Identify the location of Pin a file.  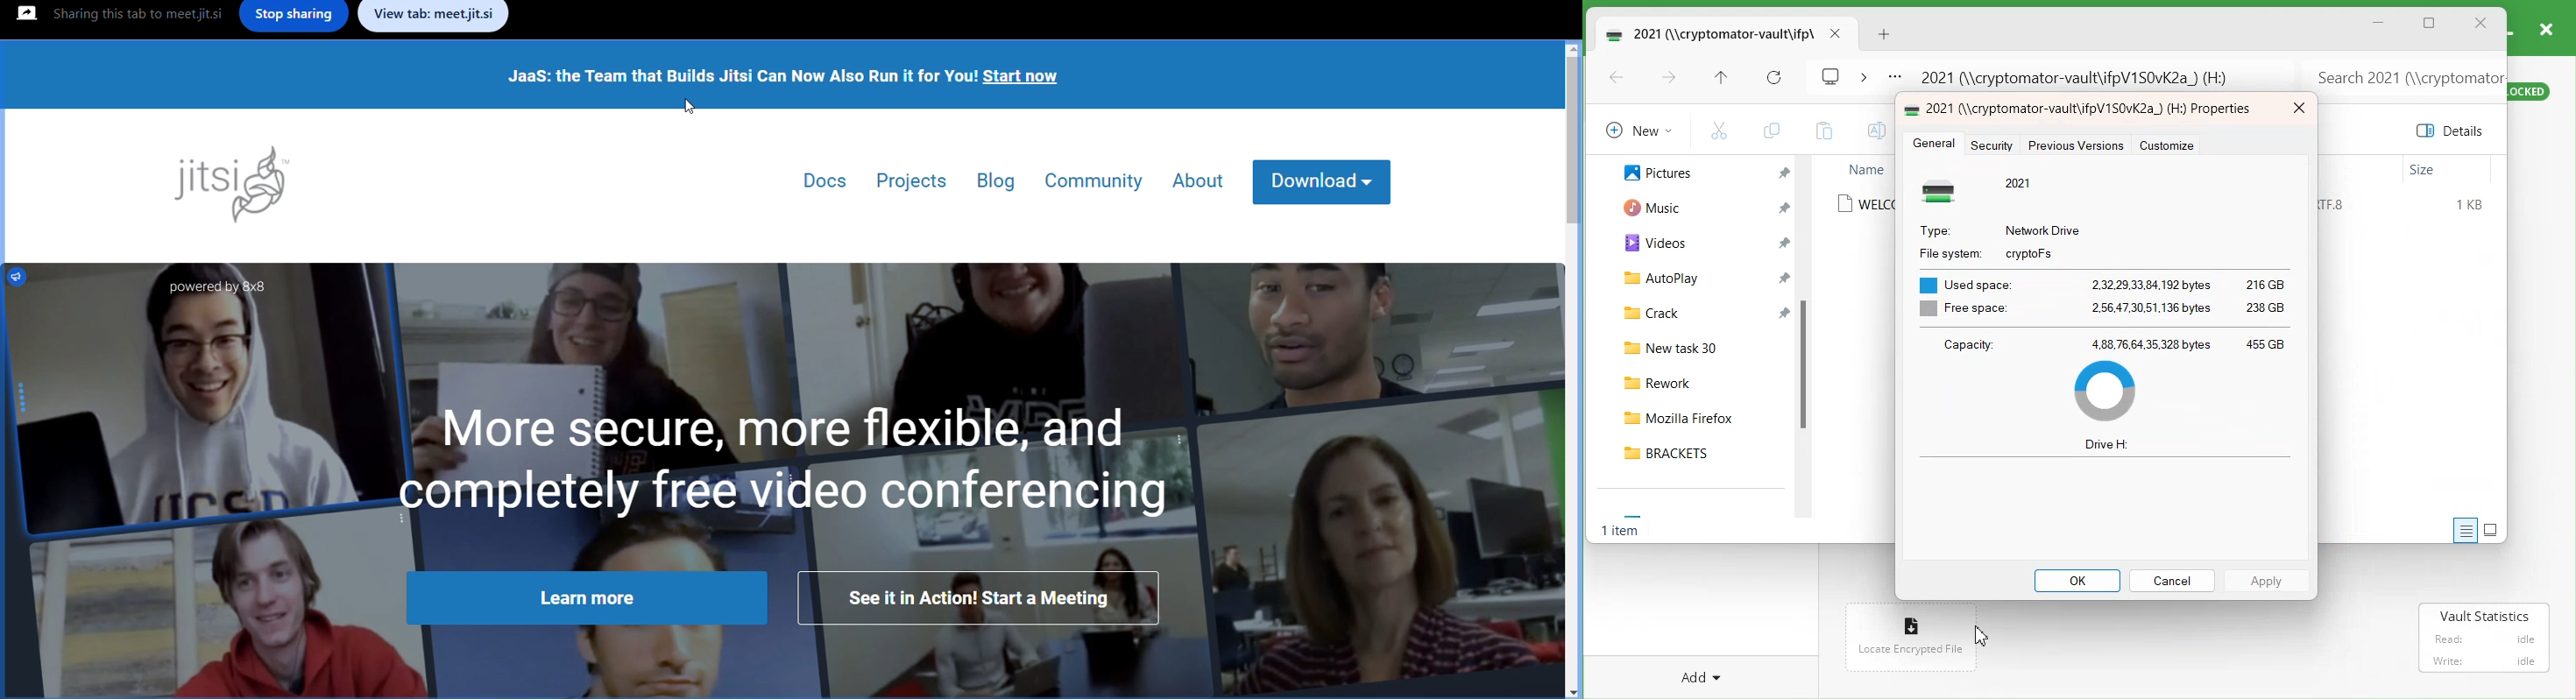
(1785, 277).